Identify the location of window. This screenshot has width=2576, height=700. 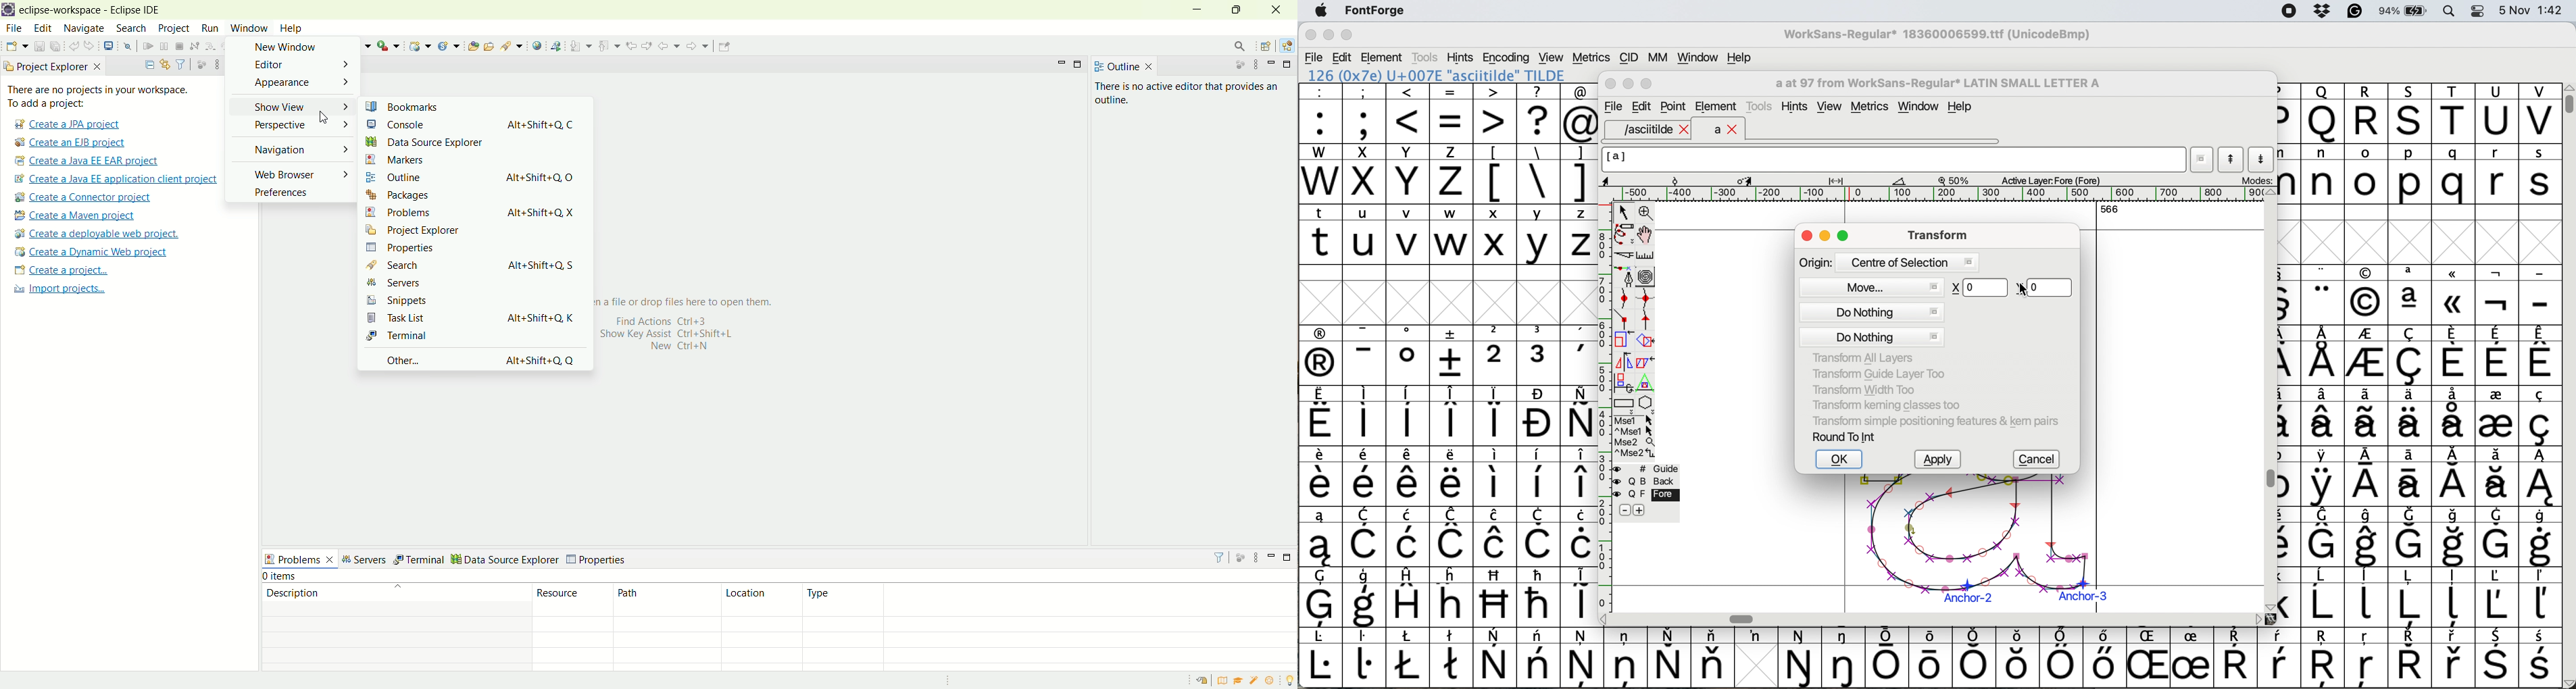
(1696, 58).